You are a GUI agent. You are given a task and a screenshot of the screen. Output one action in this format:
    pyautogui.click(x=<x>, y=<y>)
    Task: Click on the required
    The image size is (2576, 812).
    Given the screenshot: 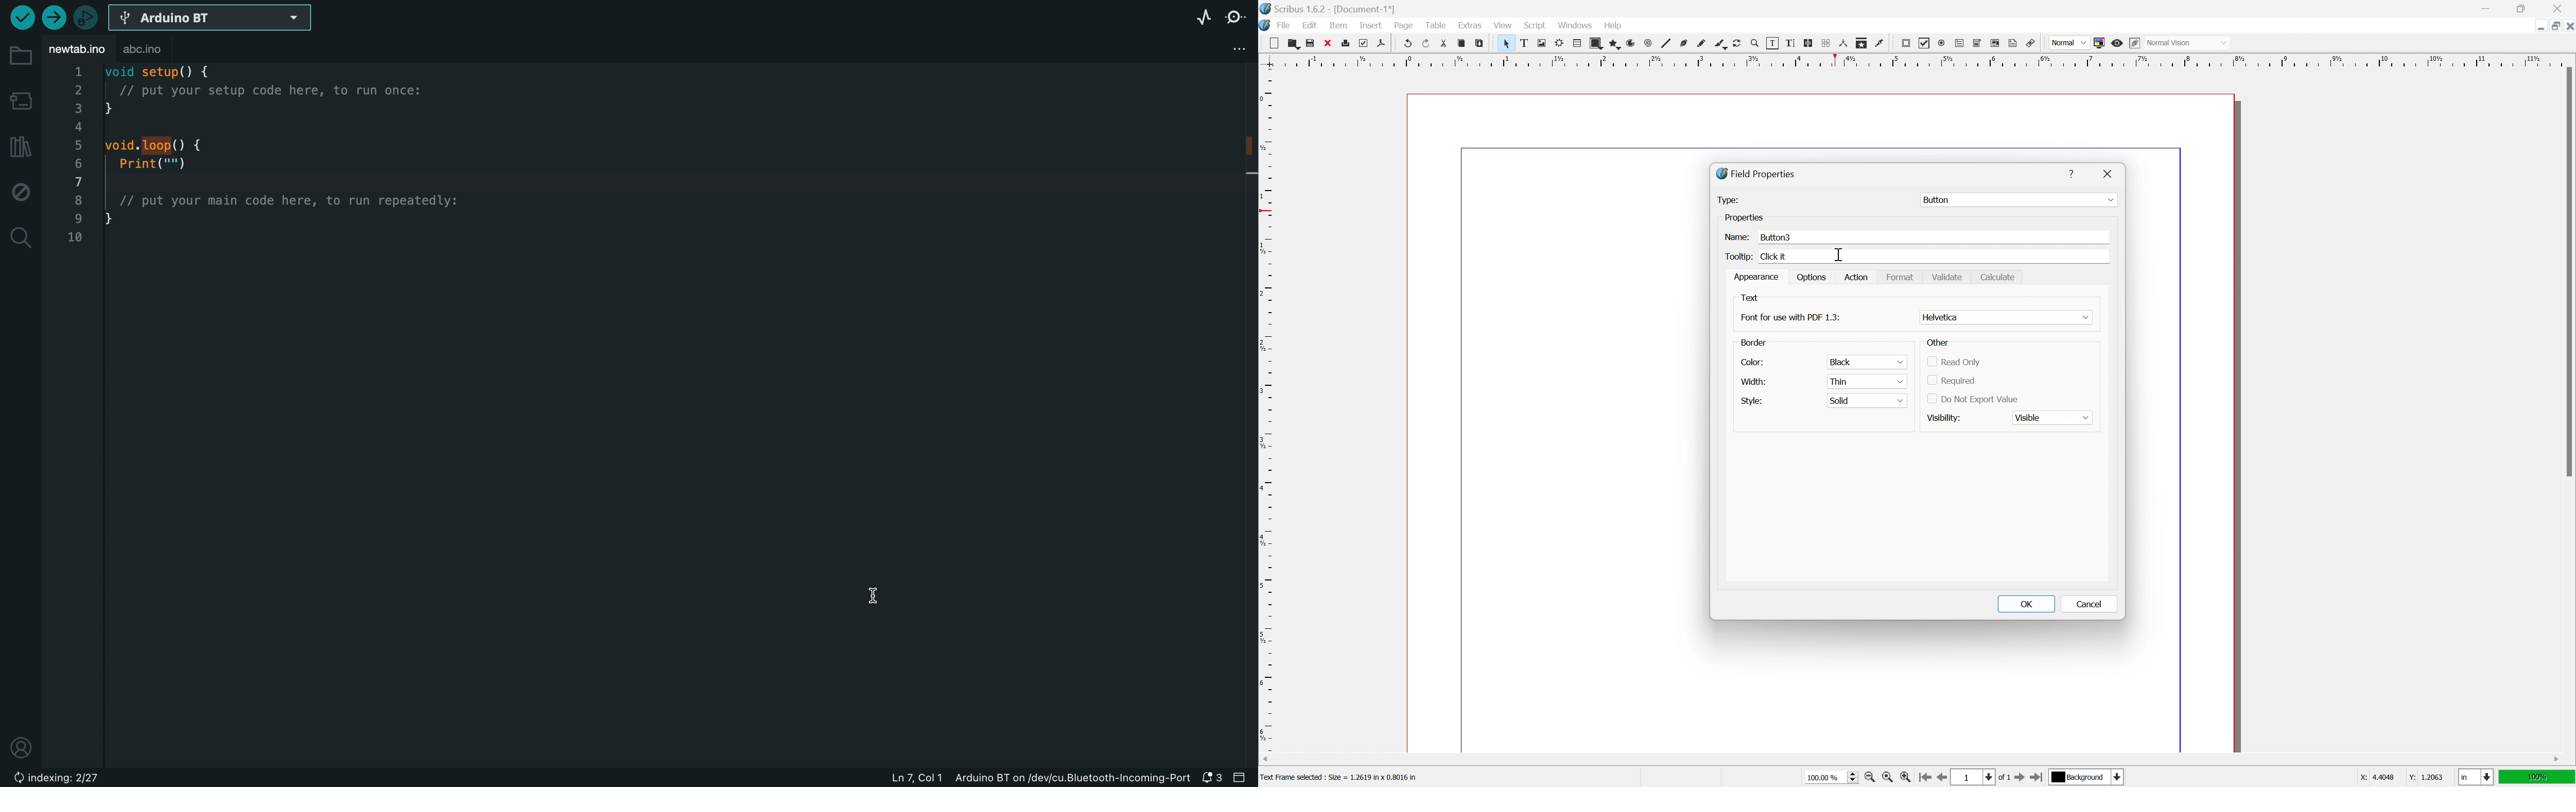 What is the action you would take?
    pyautogui.click(x=1951, y=380)
    